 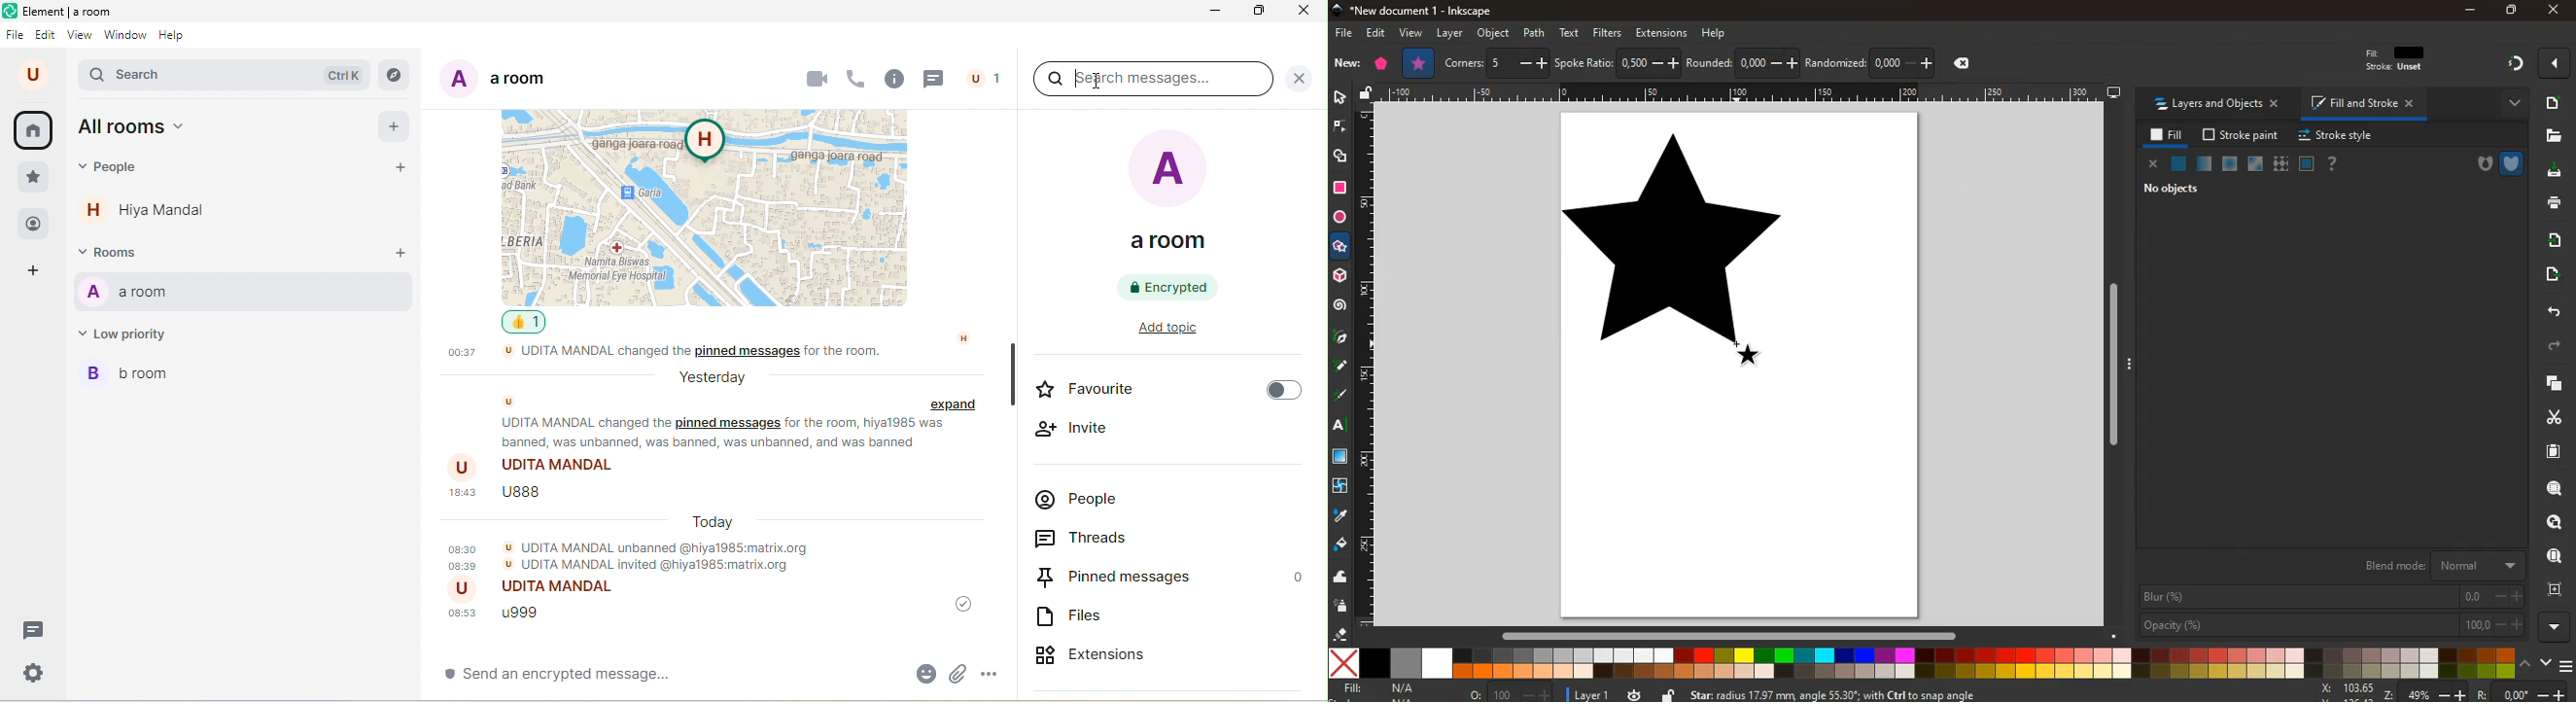 I want to click on texture, so click(x=2281, y=162).